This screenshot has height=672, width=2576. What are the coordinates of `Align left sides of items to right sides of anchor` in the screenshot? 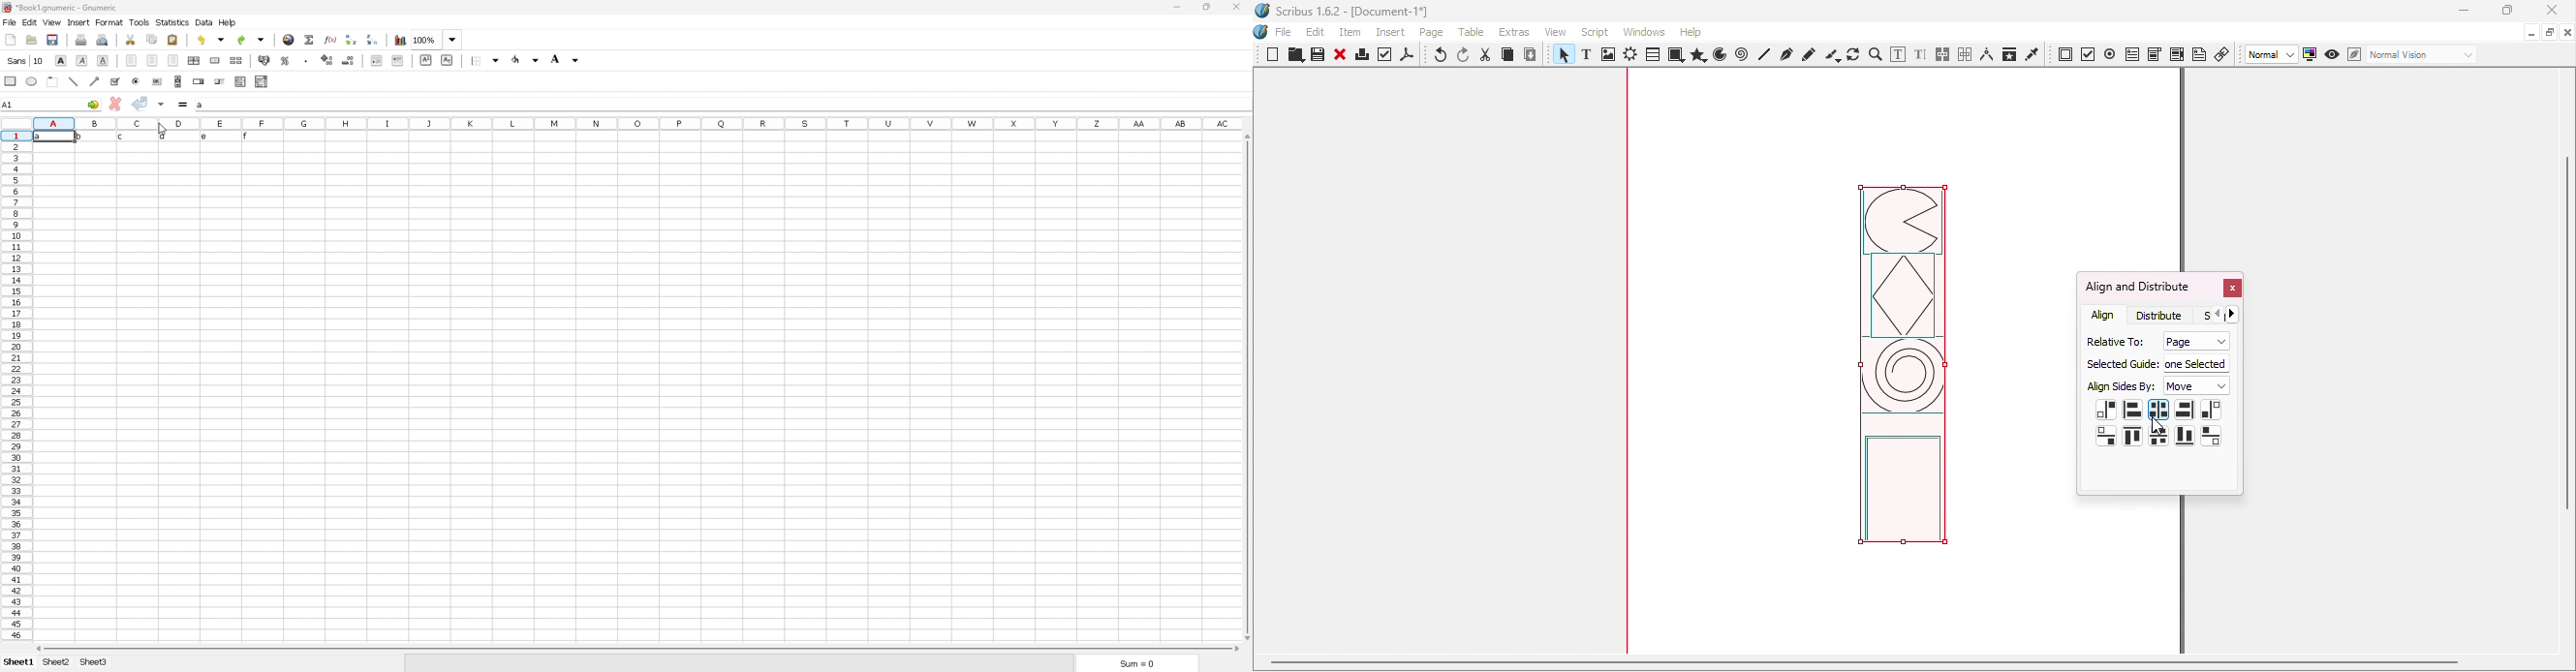 It's located at (2211, 411).